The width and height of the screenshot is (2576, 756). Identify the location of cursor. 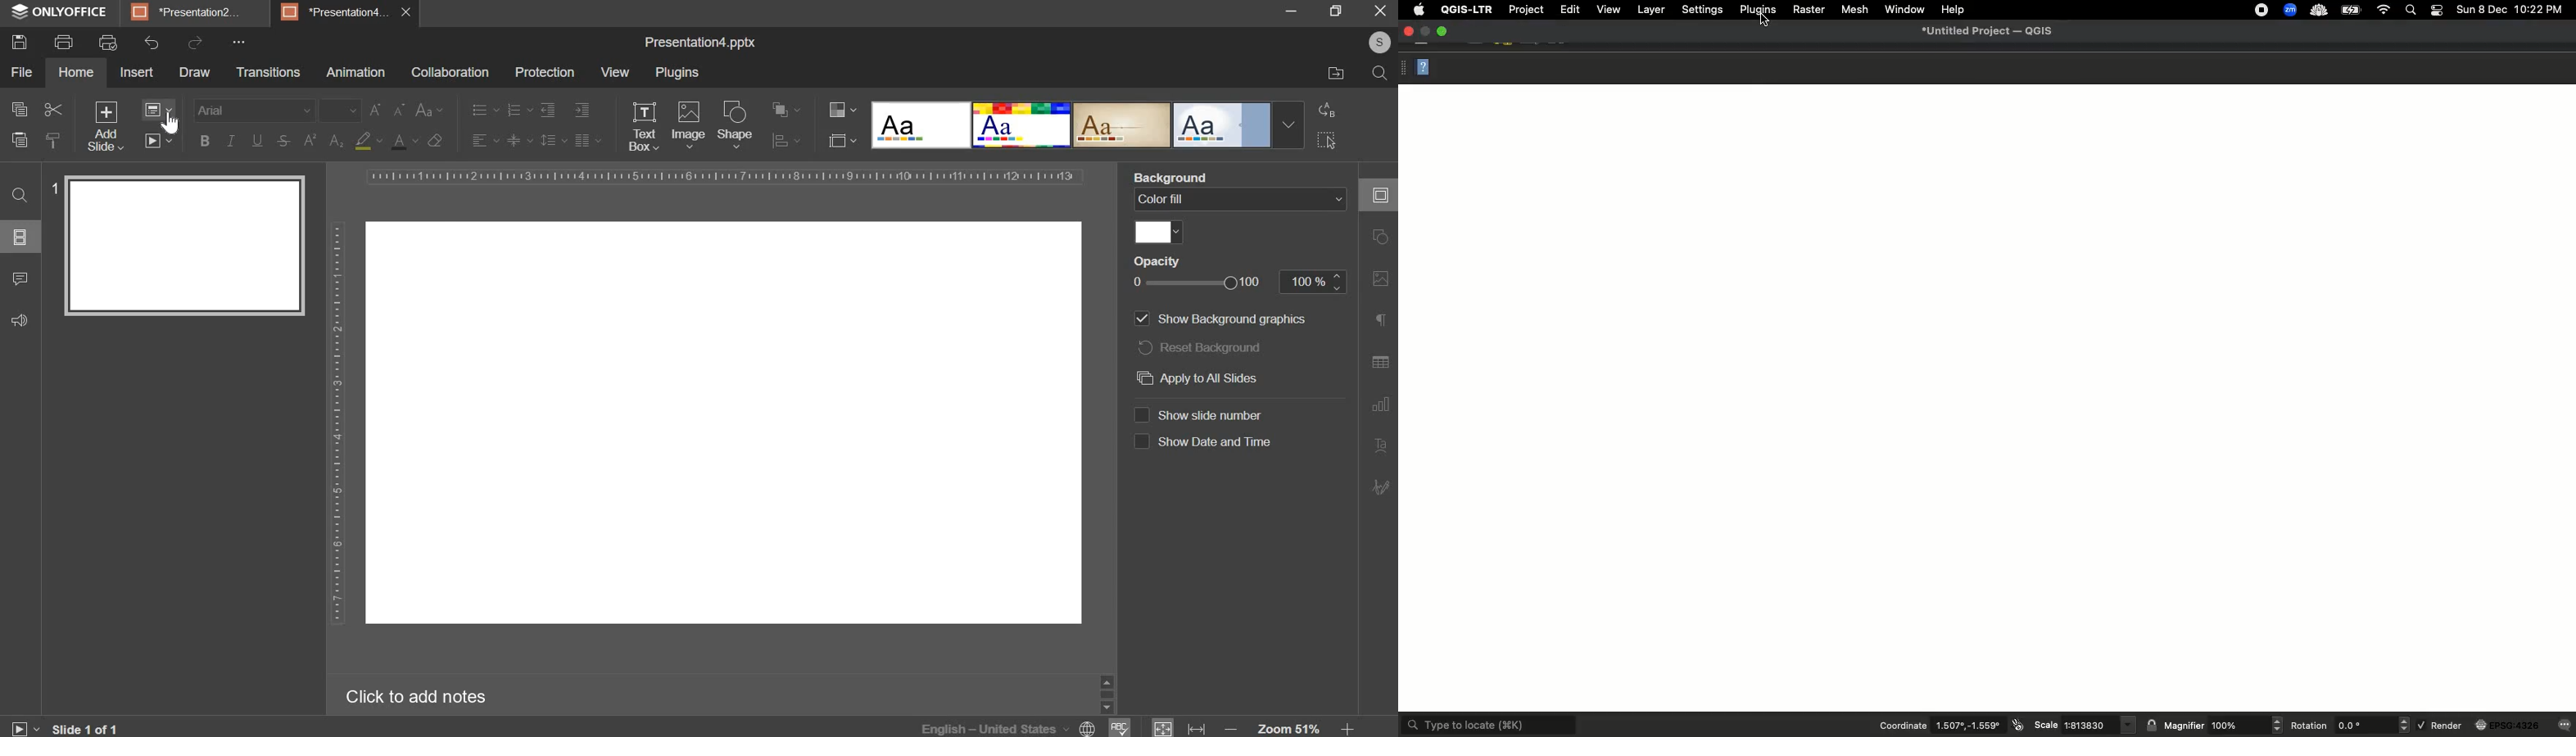
(173, 124).